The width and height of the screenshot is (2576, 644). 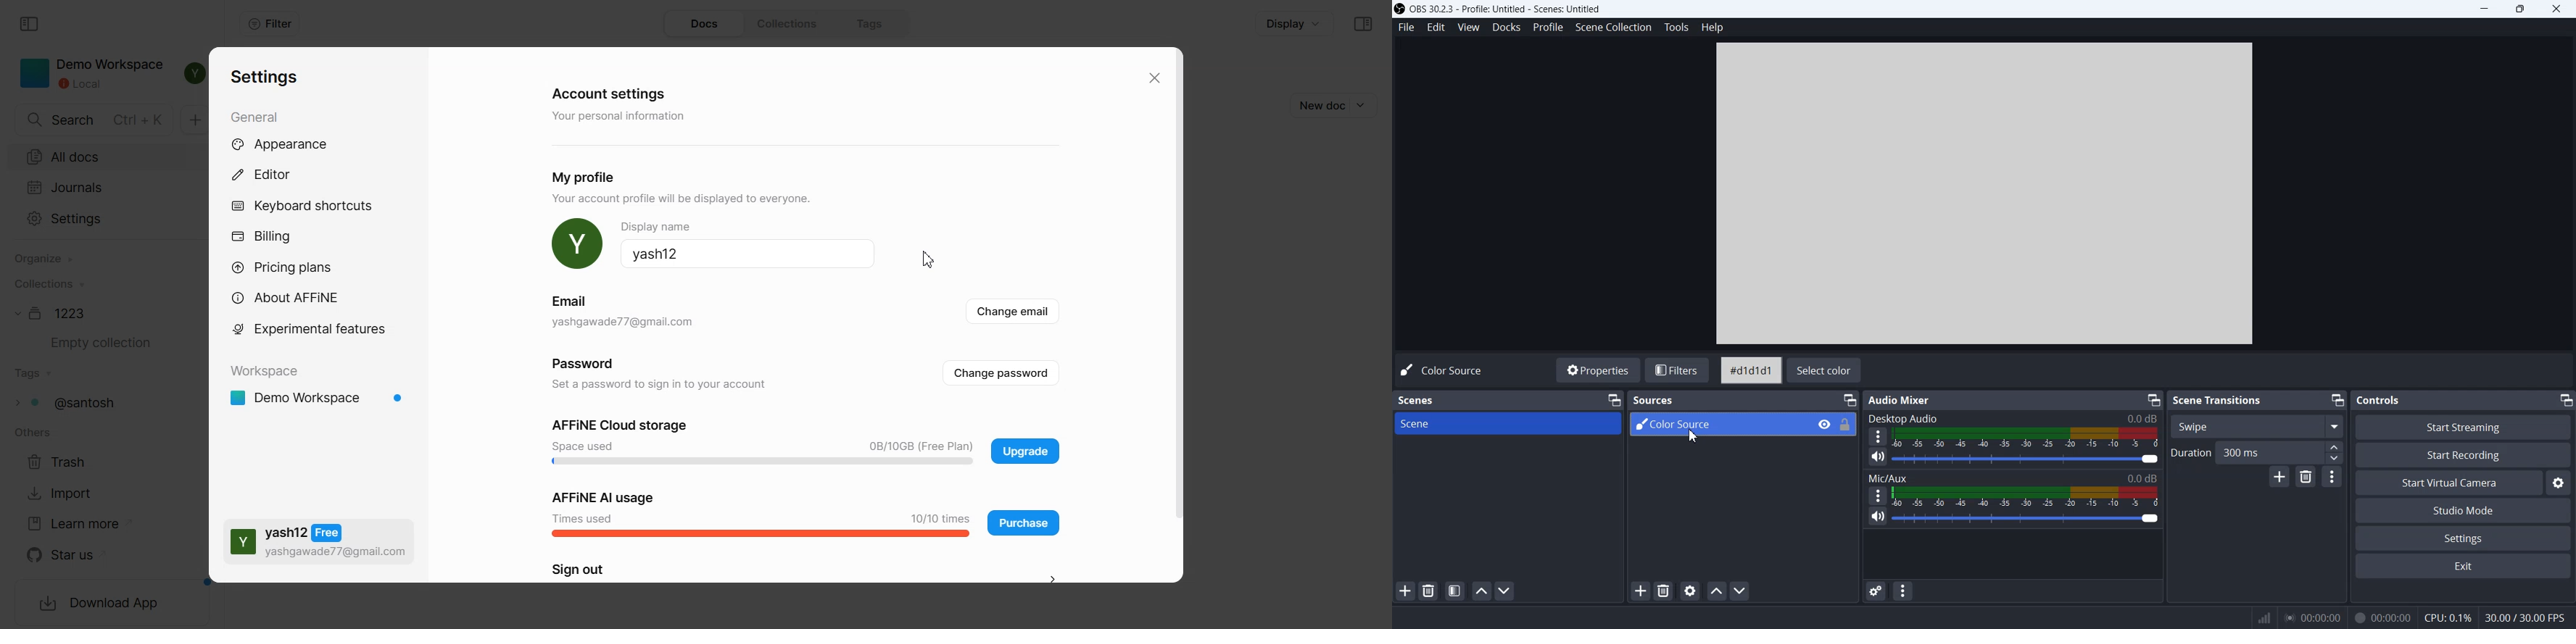 I want to click on Maximize, so click(x=2522, y=9).